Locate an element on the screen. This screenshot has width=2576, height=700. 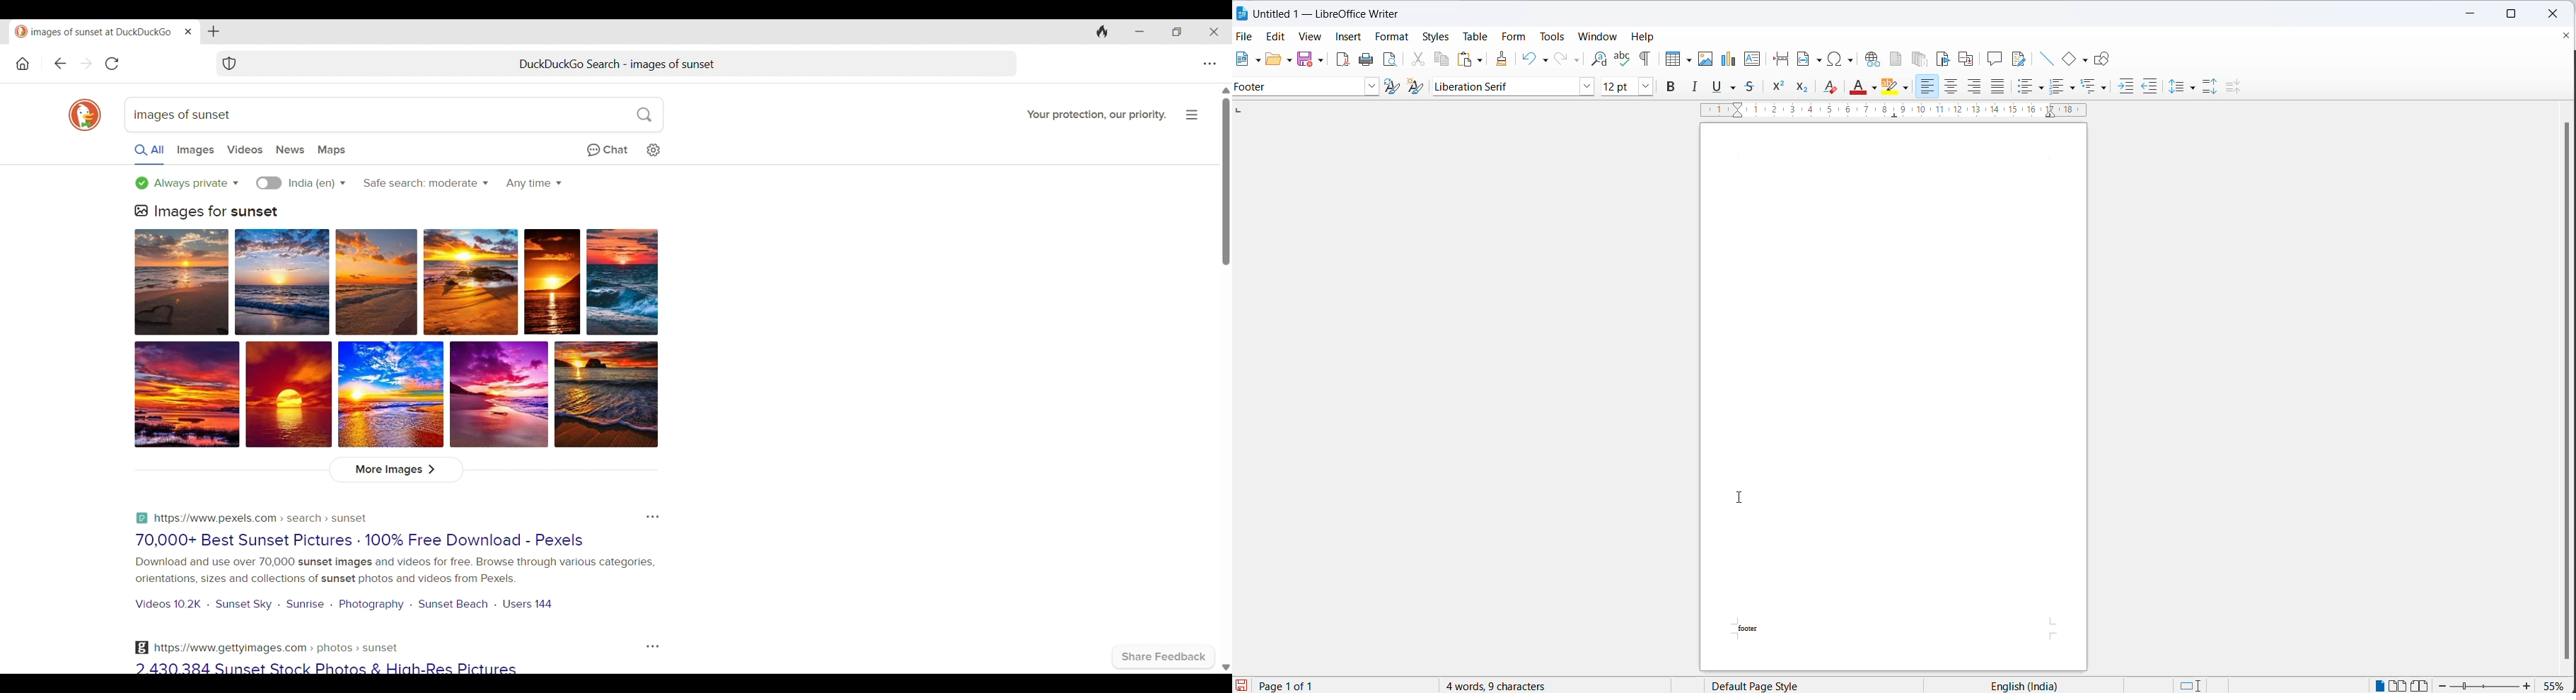
help  is located at coordinates (1647, 37).